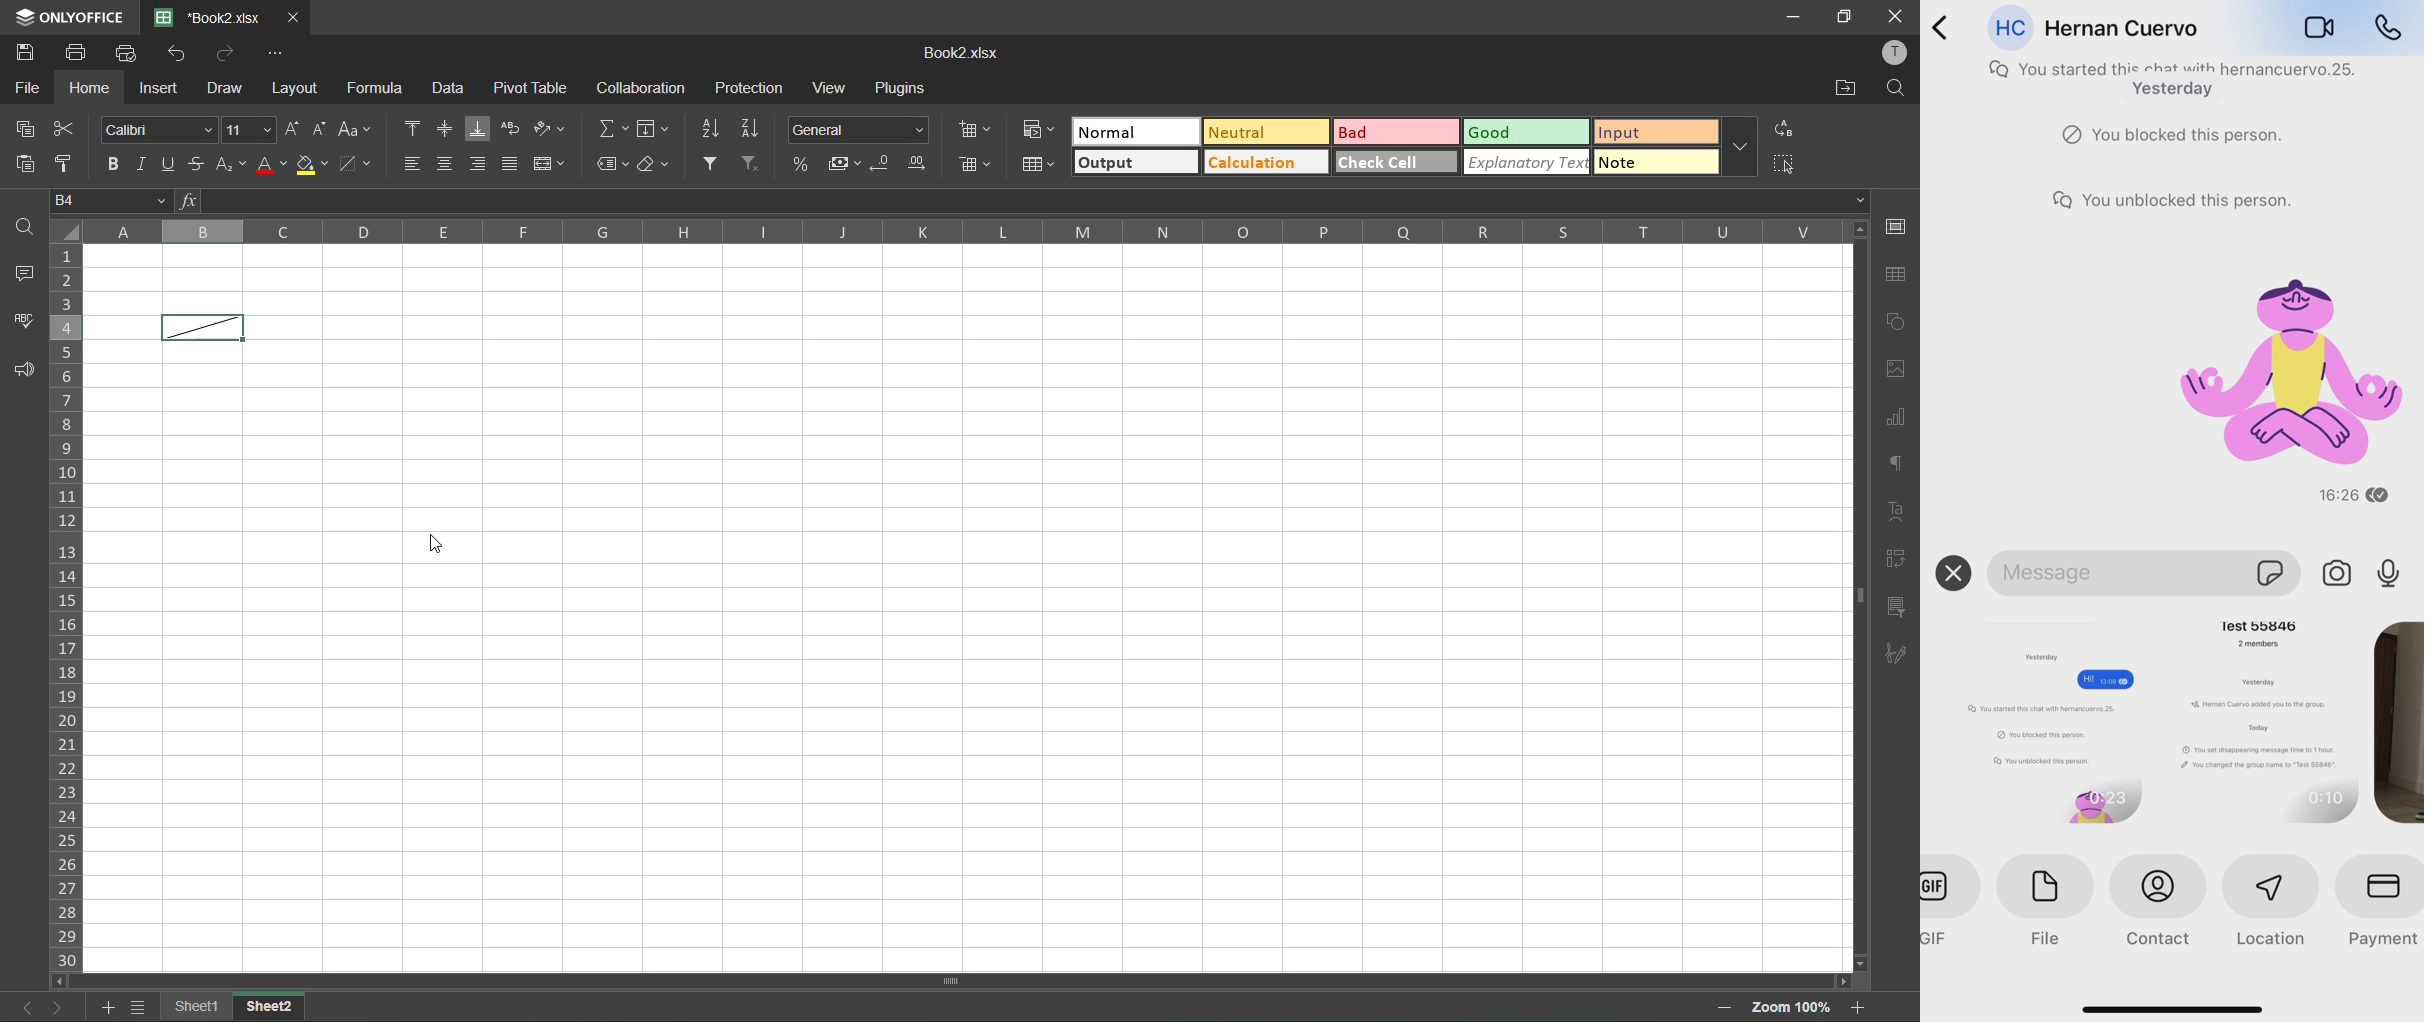 This screenshot has width=2436, height=1036. I want to click on italic, so click(143, 164).